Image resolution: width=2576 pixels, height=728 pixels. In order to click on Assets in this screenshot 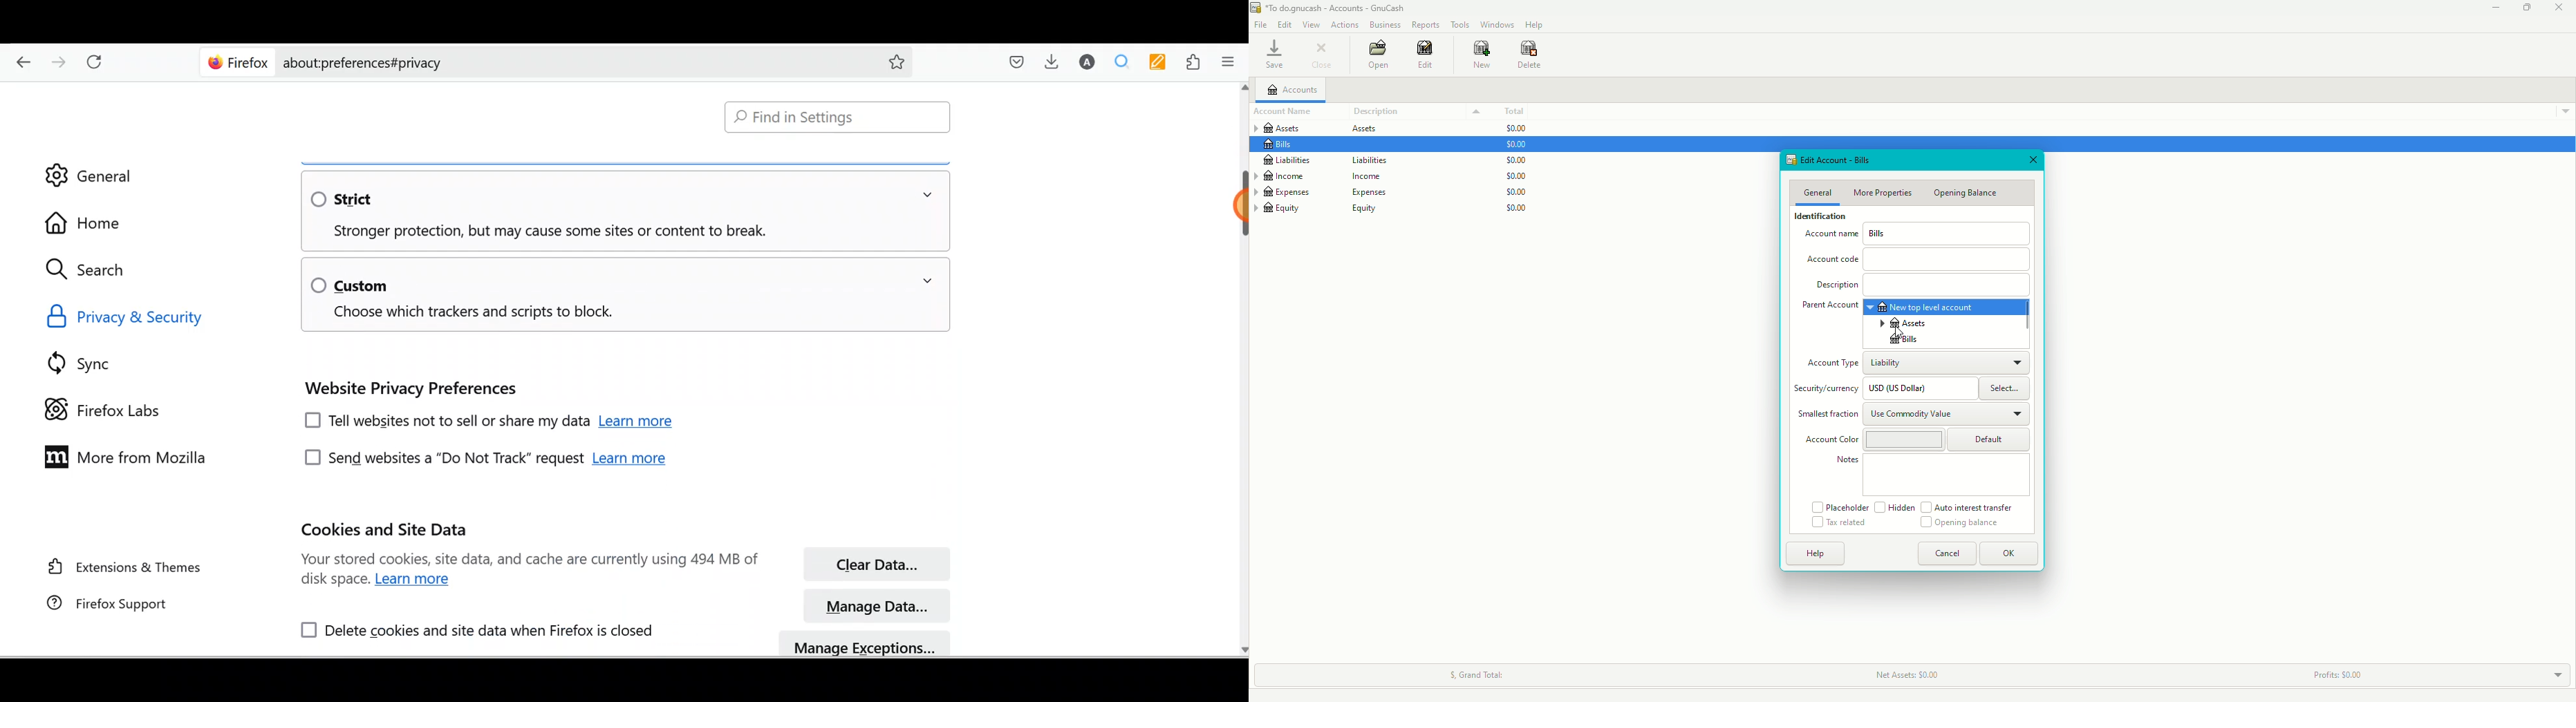, I will do `click(1905, 323)`.